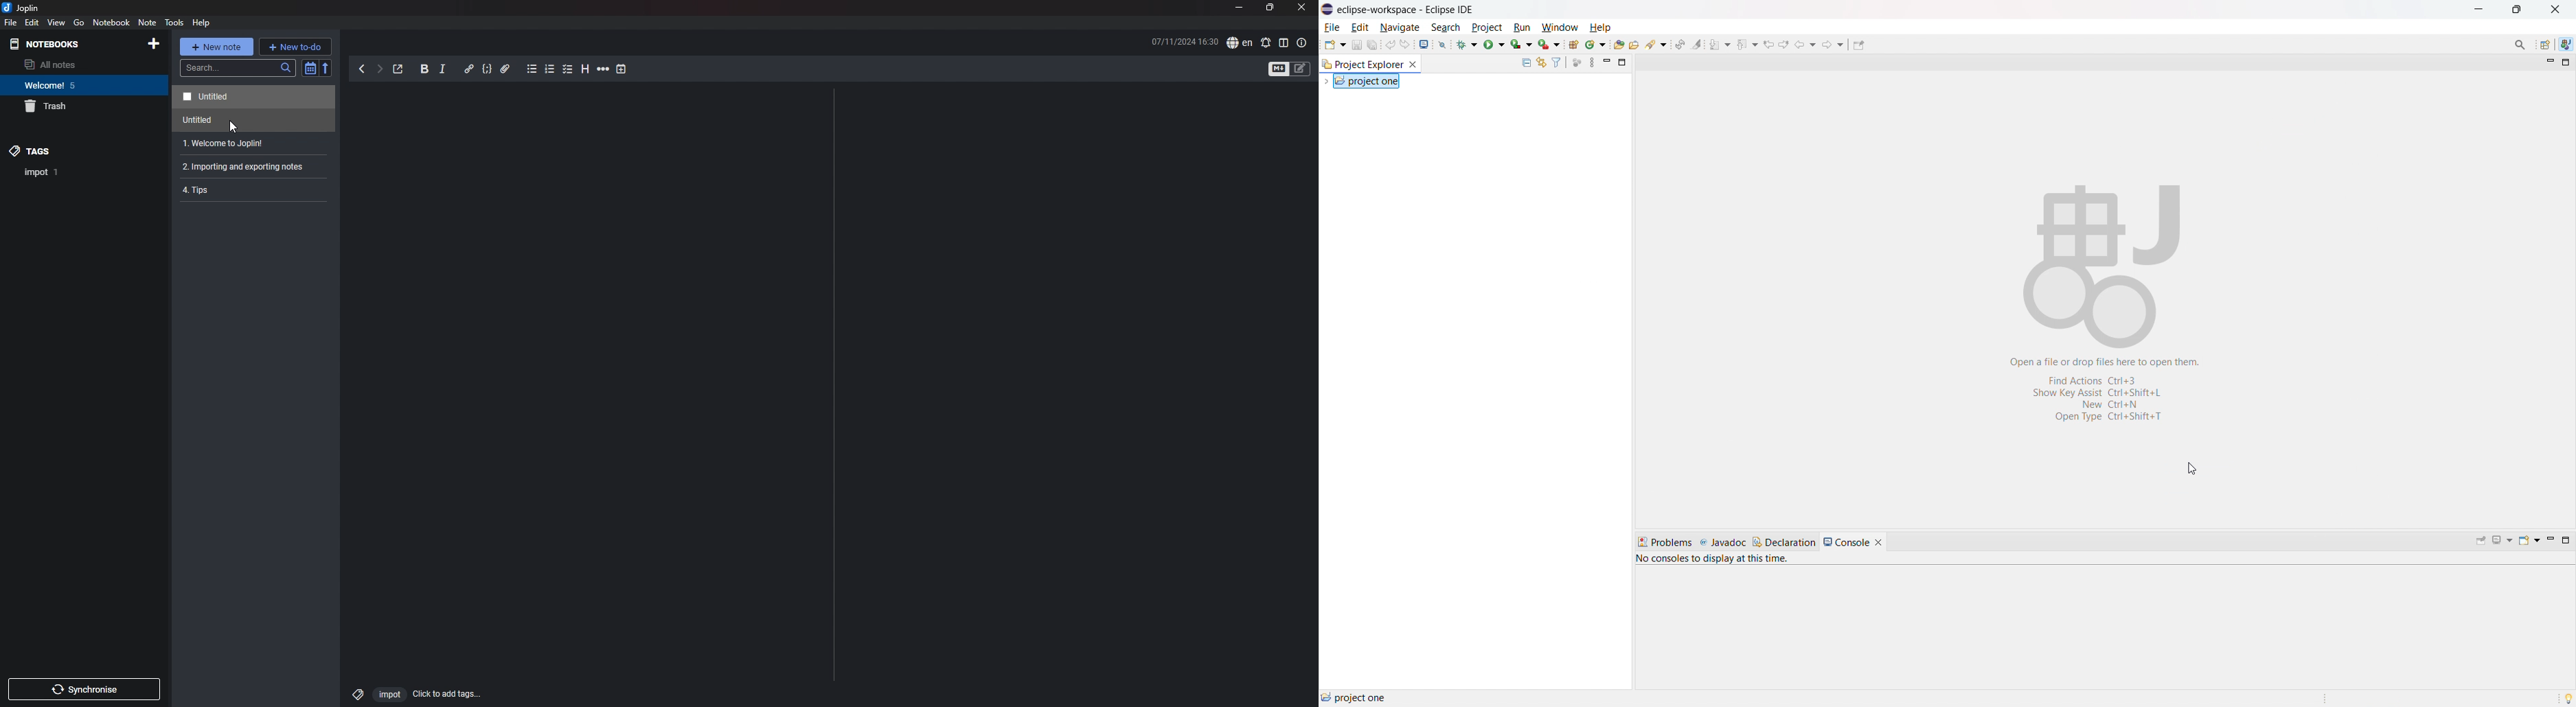  What do you see at coordinates (233, 128) in the screenshot?
I see `cursor` at bounding box center [233, 128].